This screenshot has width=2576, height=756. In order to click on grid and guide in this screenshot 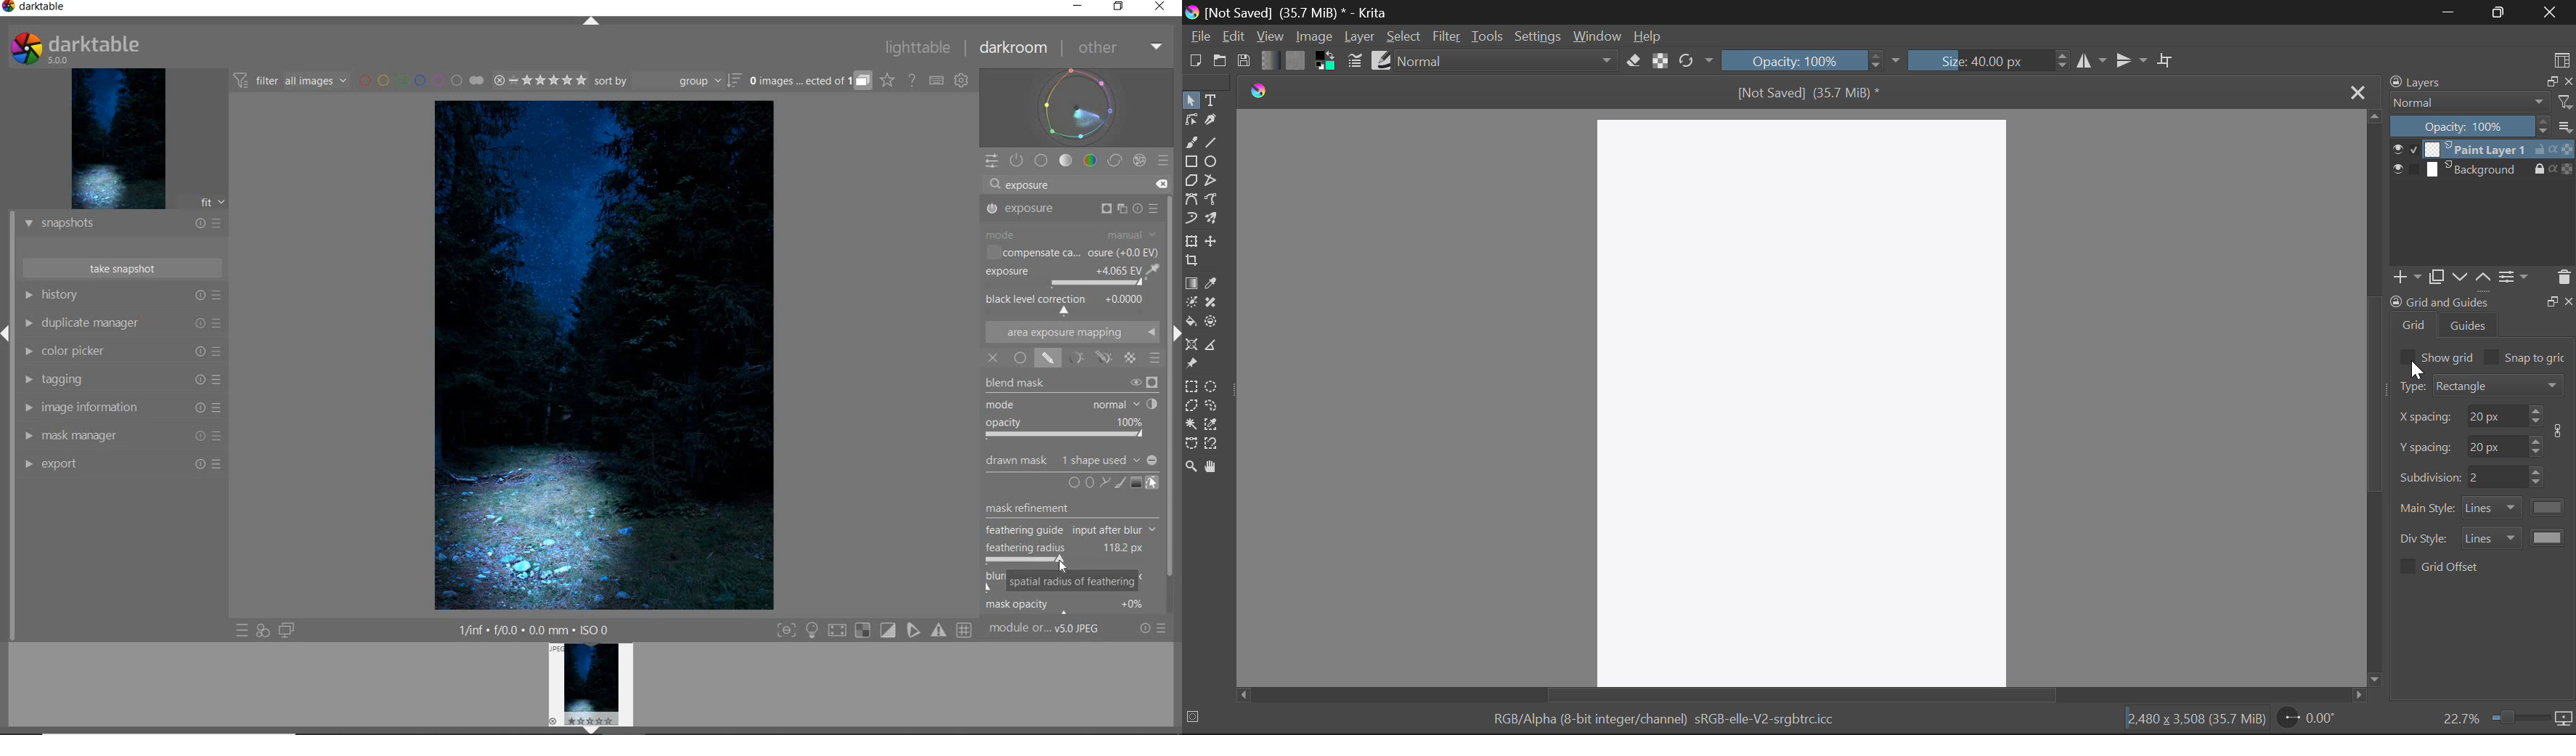, I will do `click(2439, 301)`.